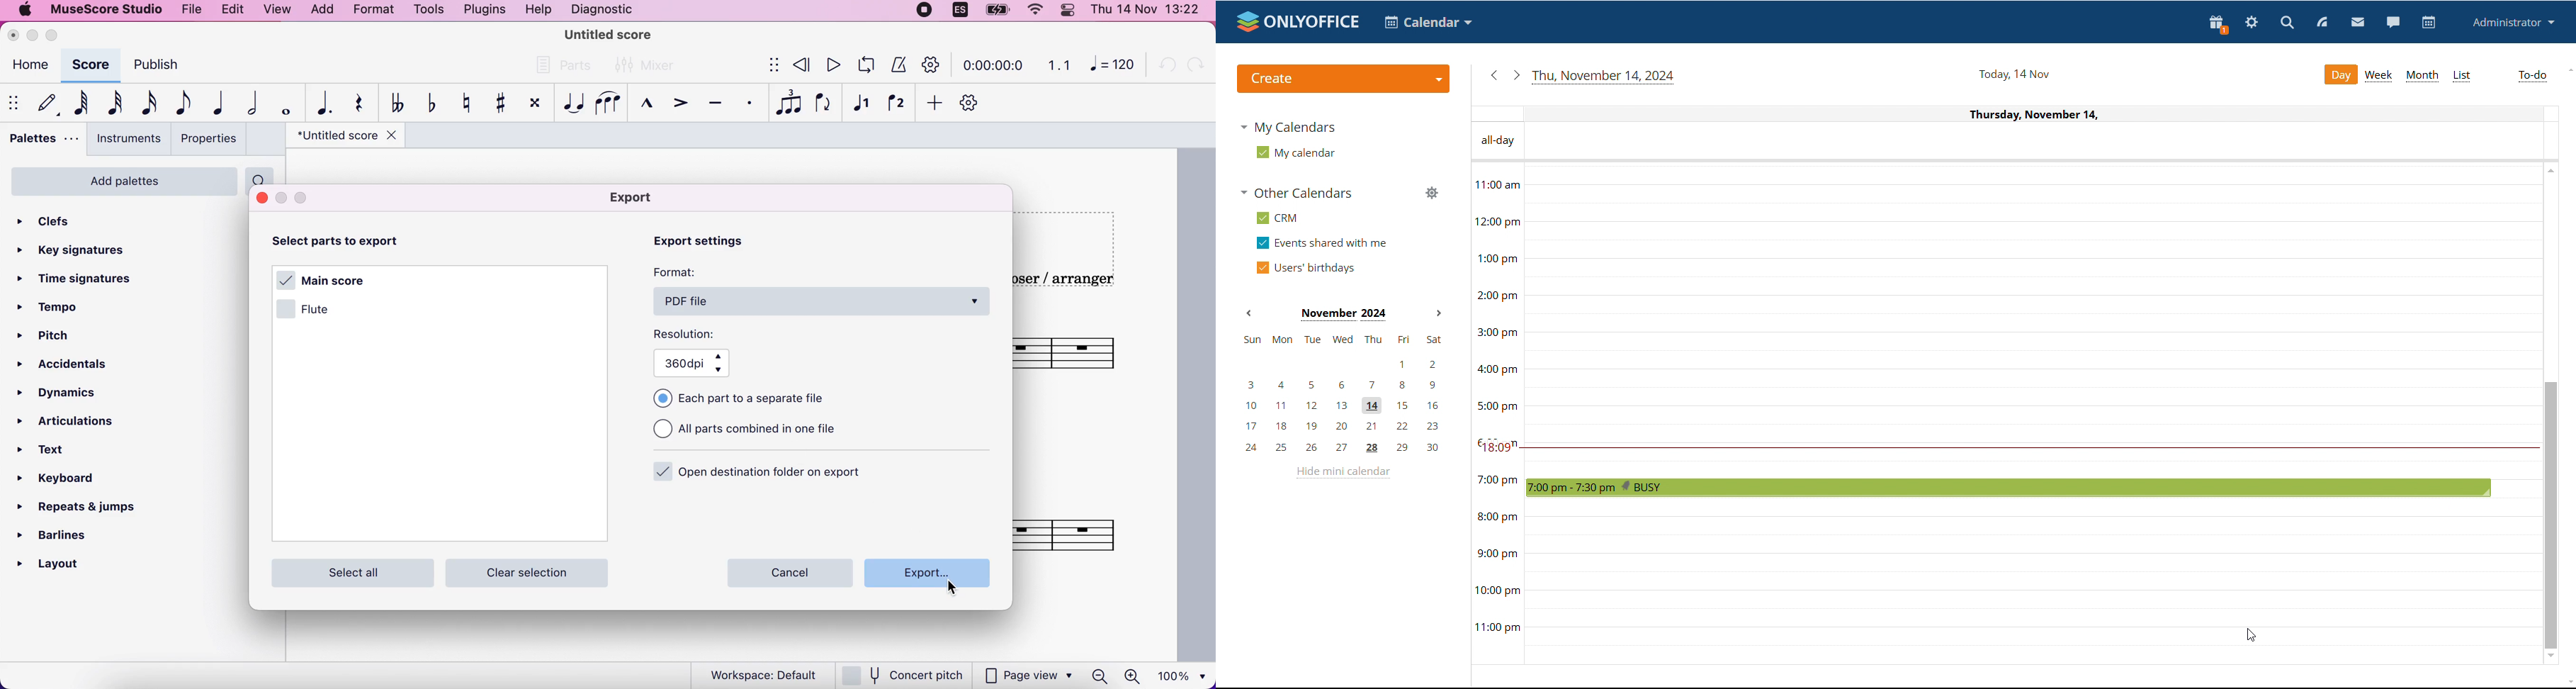  I want to click on 32nd note, so click(113, 102).